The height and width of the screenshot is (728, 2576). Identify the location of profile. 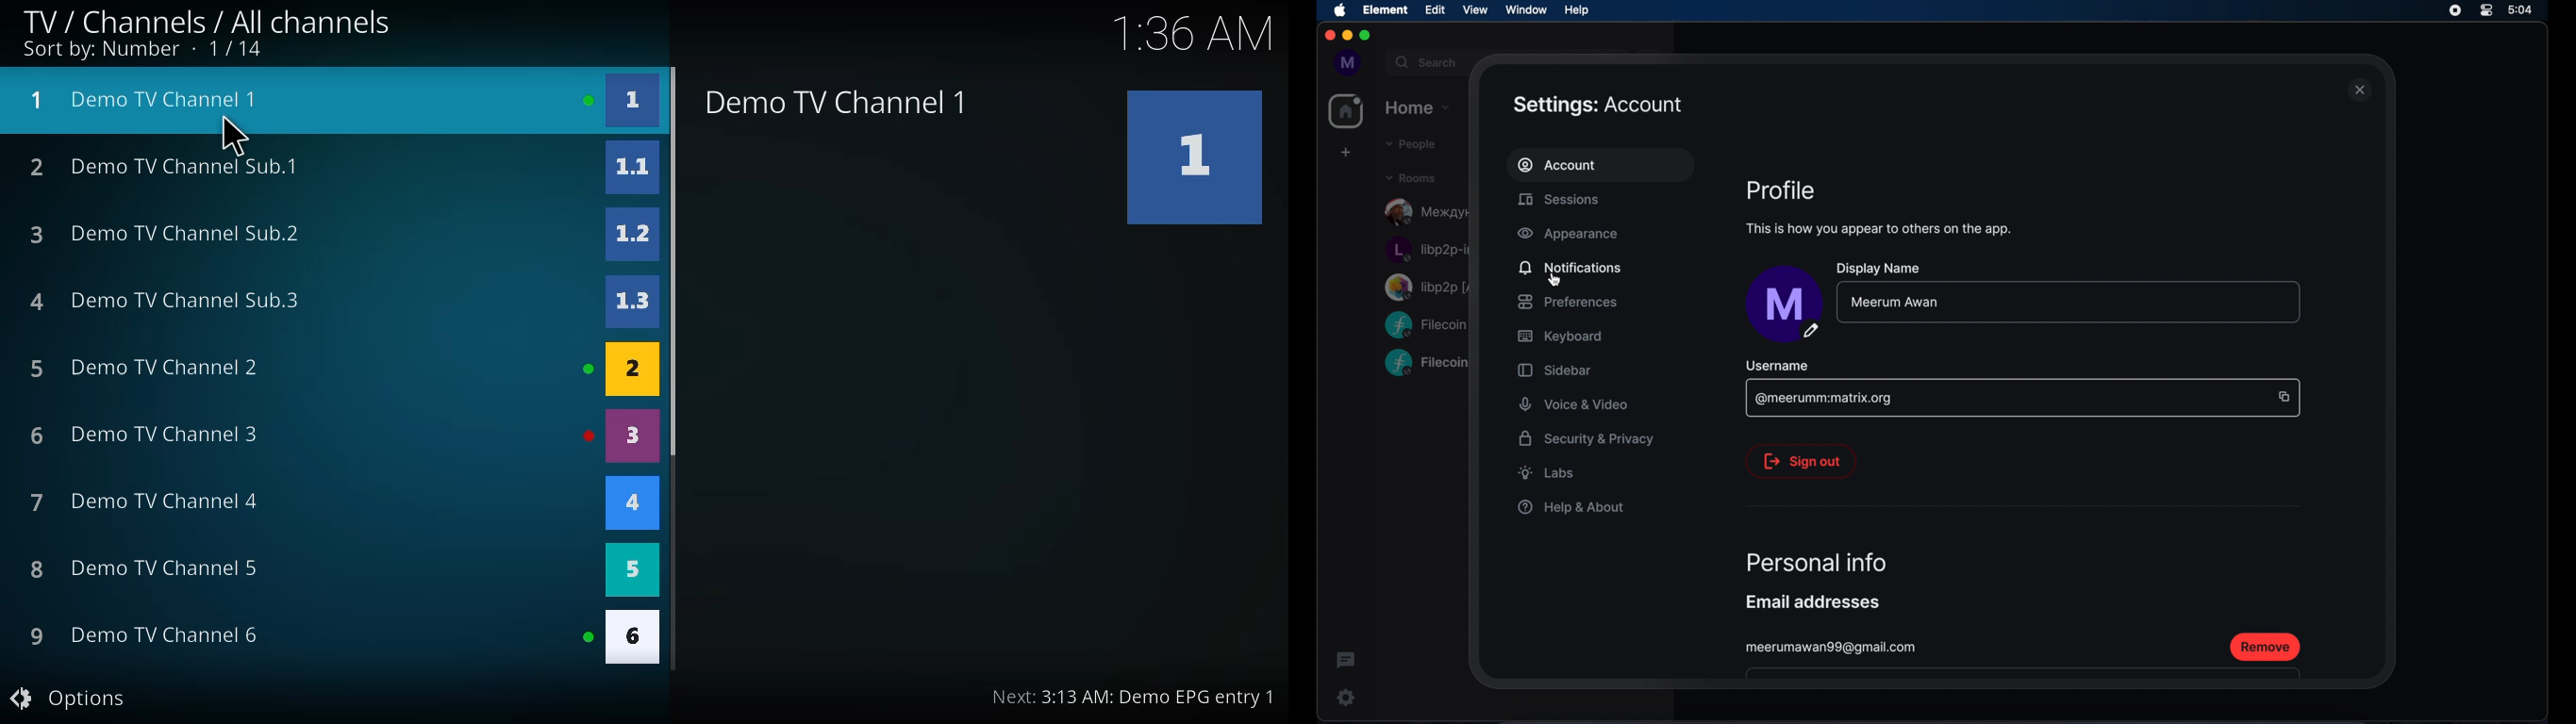
(1781, 190).